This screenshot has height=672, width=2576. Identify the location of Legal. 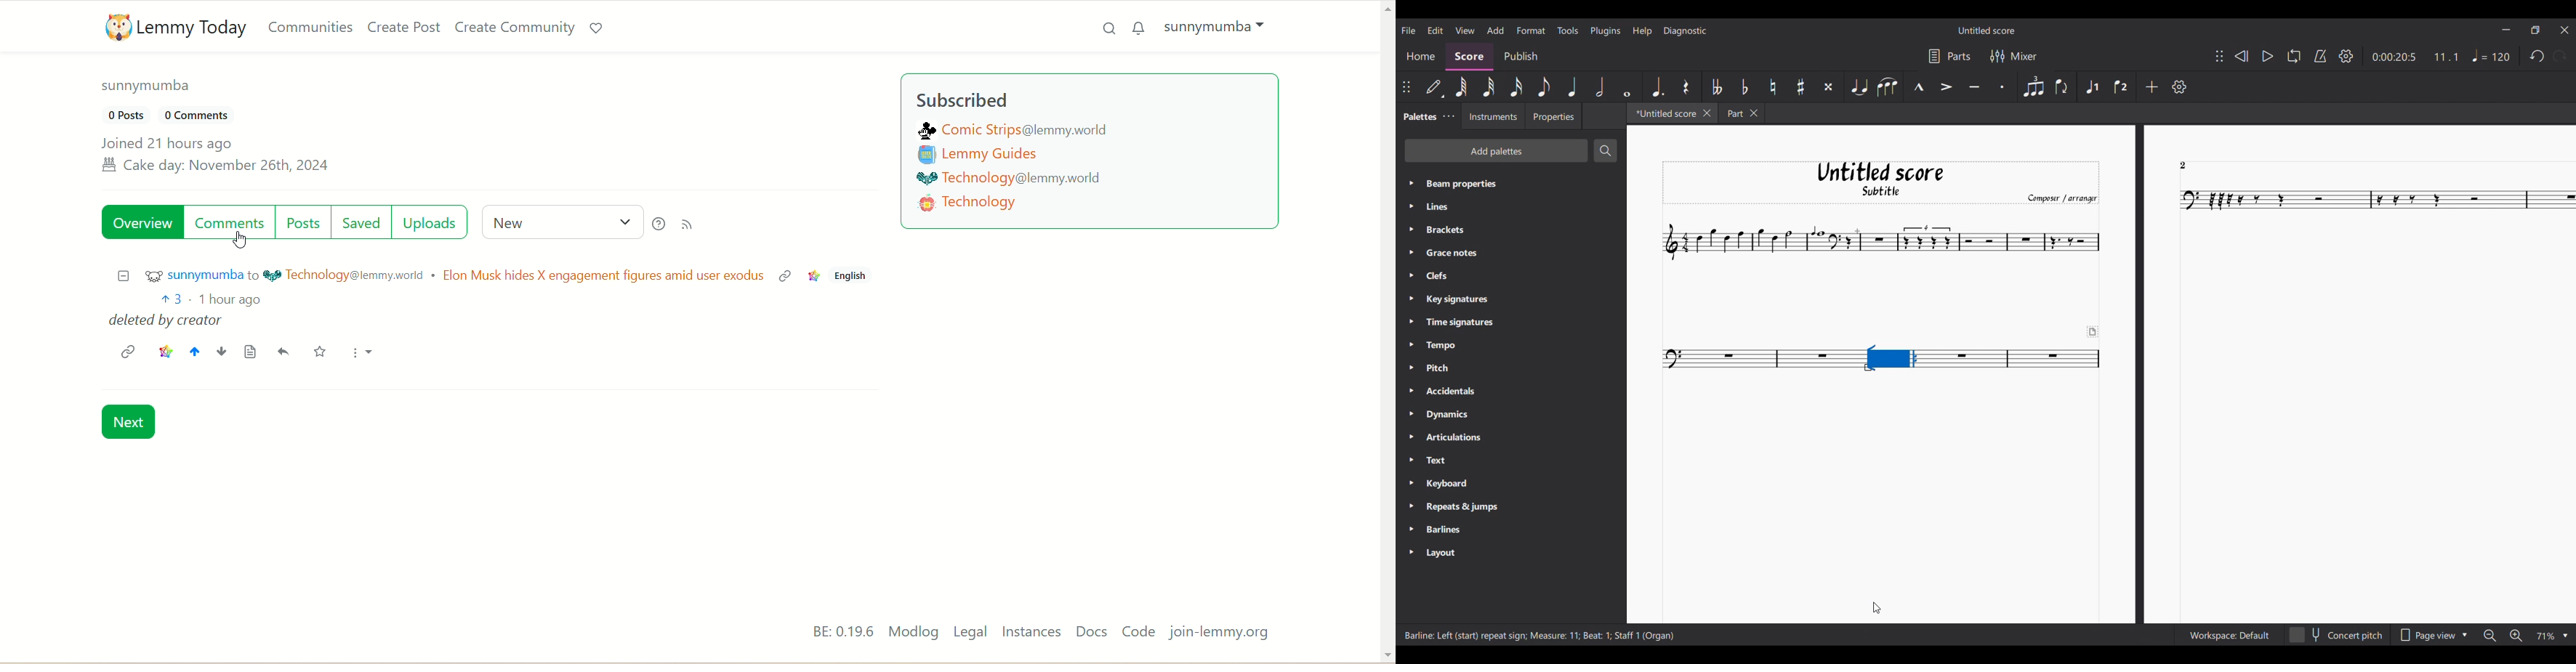
(970, 633).